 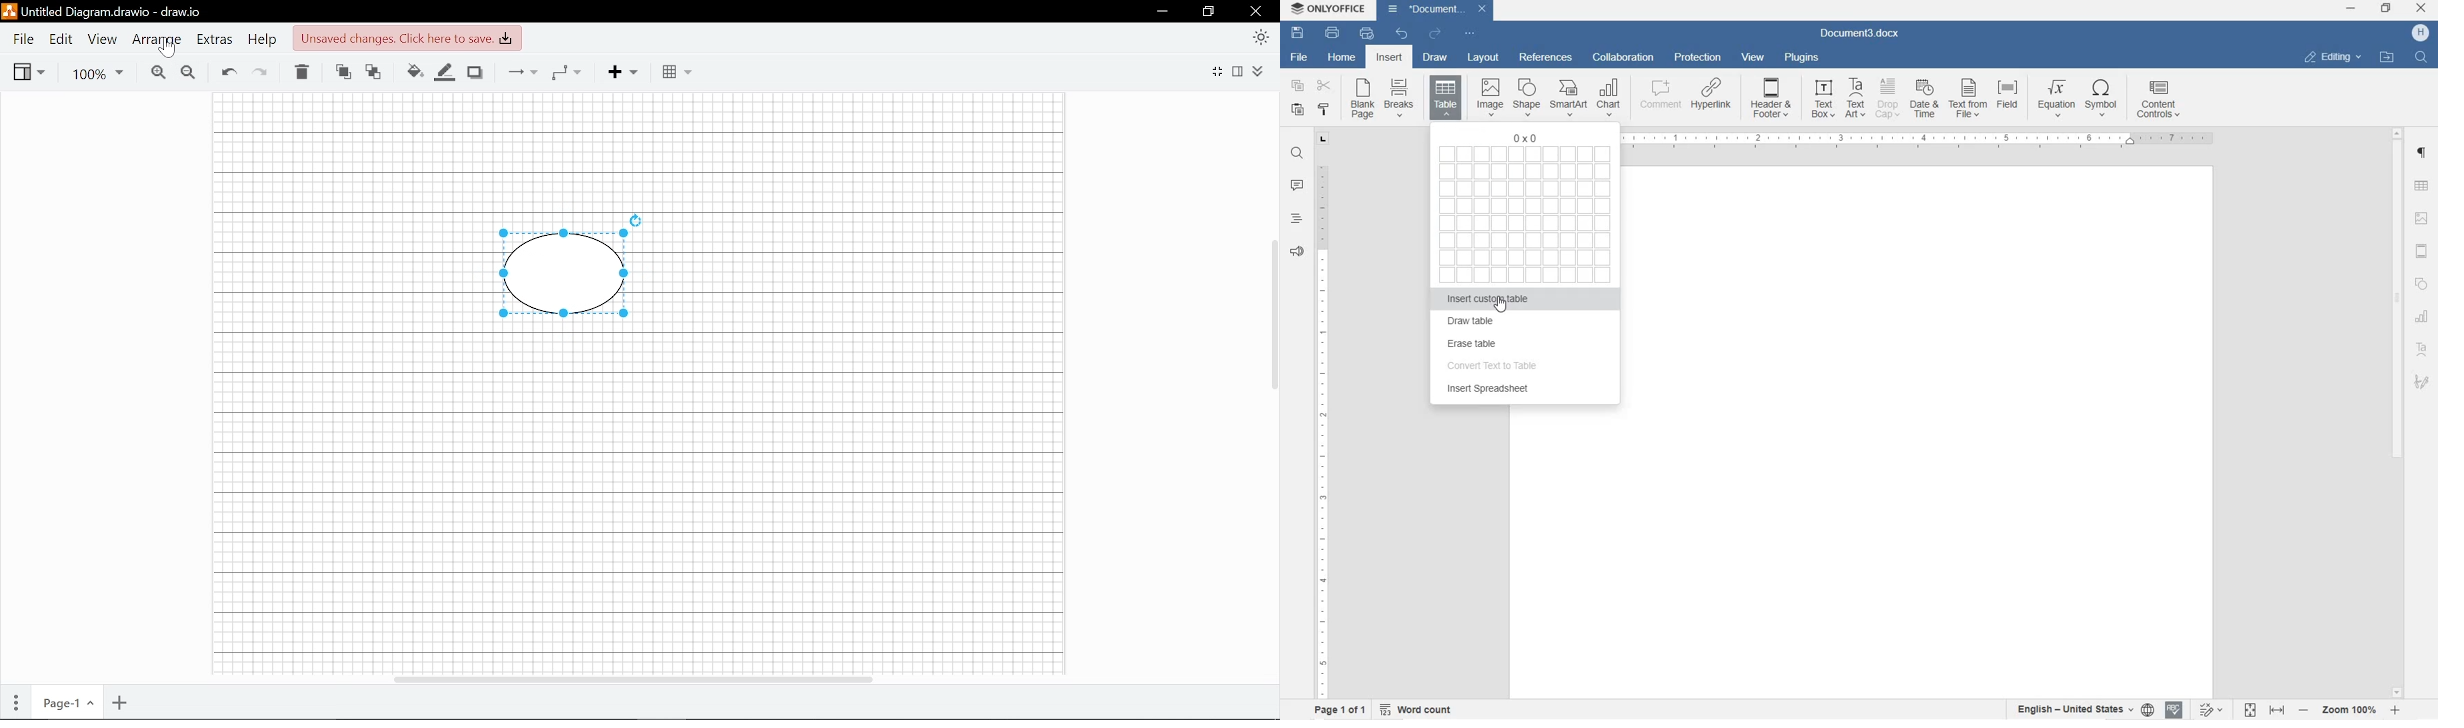 What do you see at coordinates (261, 74) in the screenshot?
I see `Redo` at bounding box center [261, 74].